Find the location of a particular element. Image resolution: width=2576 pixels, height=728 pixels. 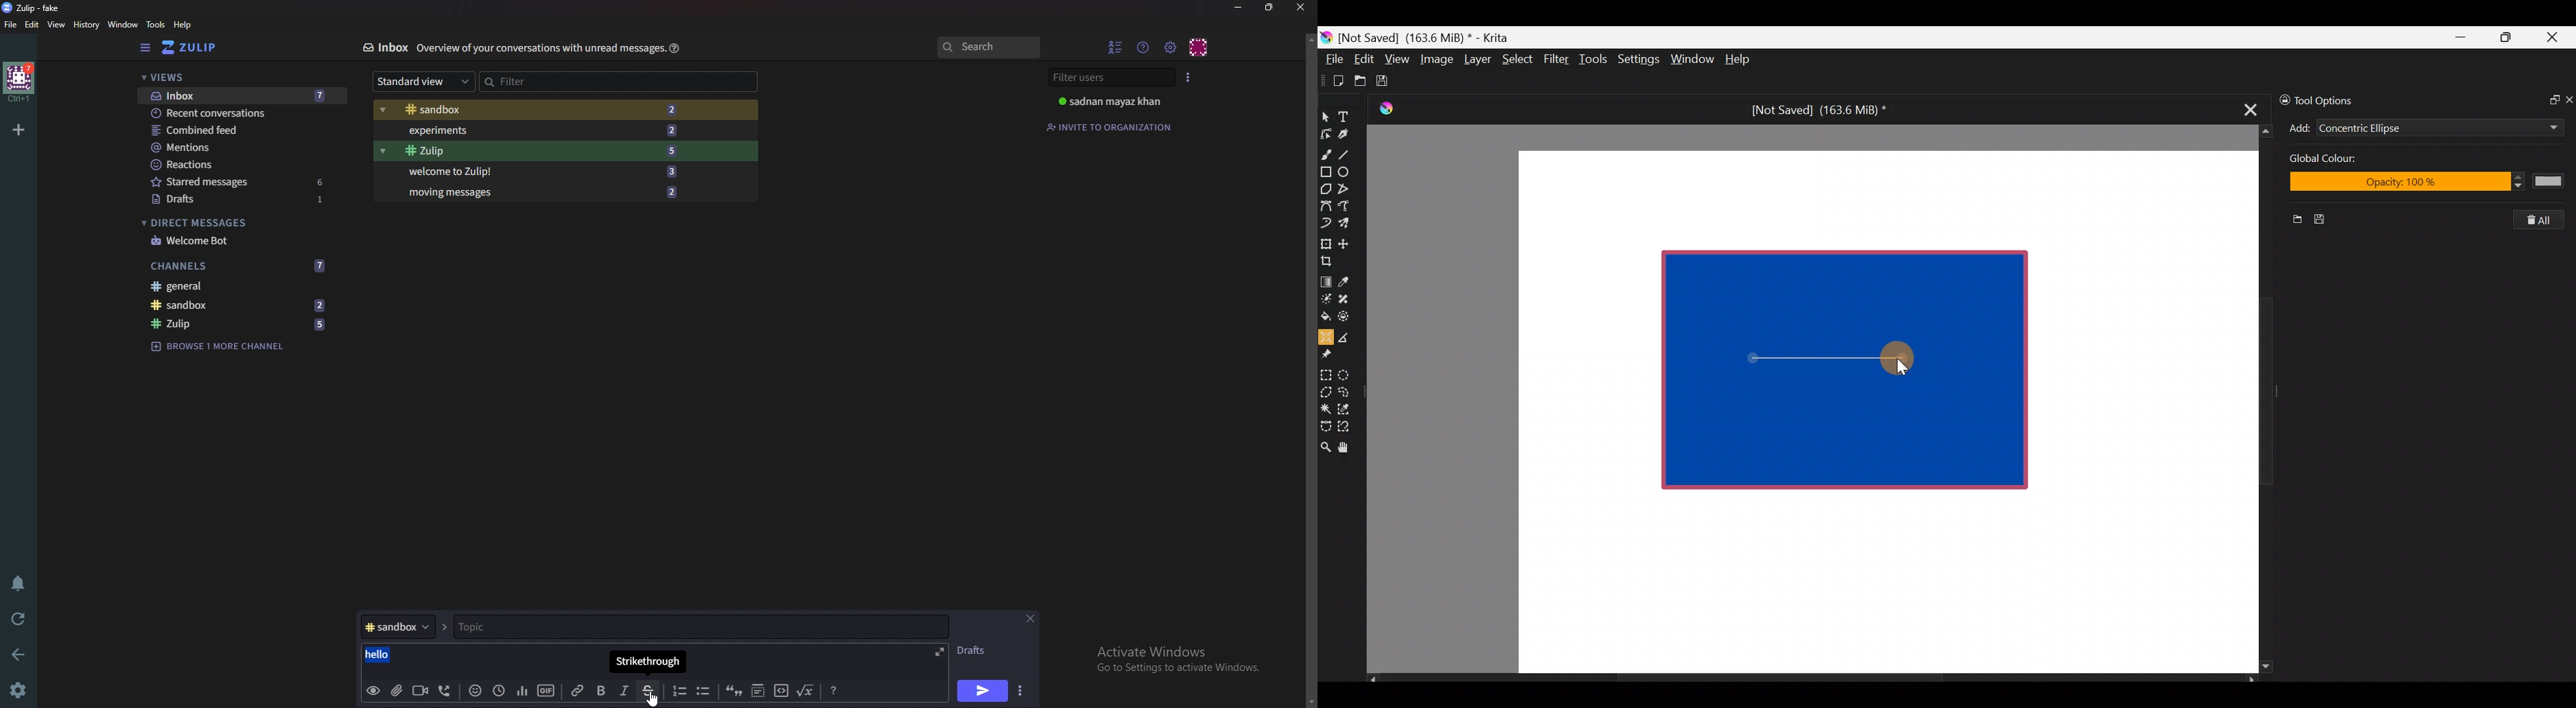

Hide user list is located at coordinates (1116, 46).